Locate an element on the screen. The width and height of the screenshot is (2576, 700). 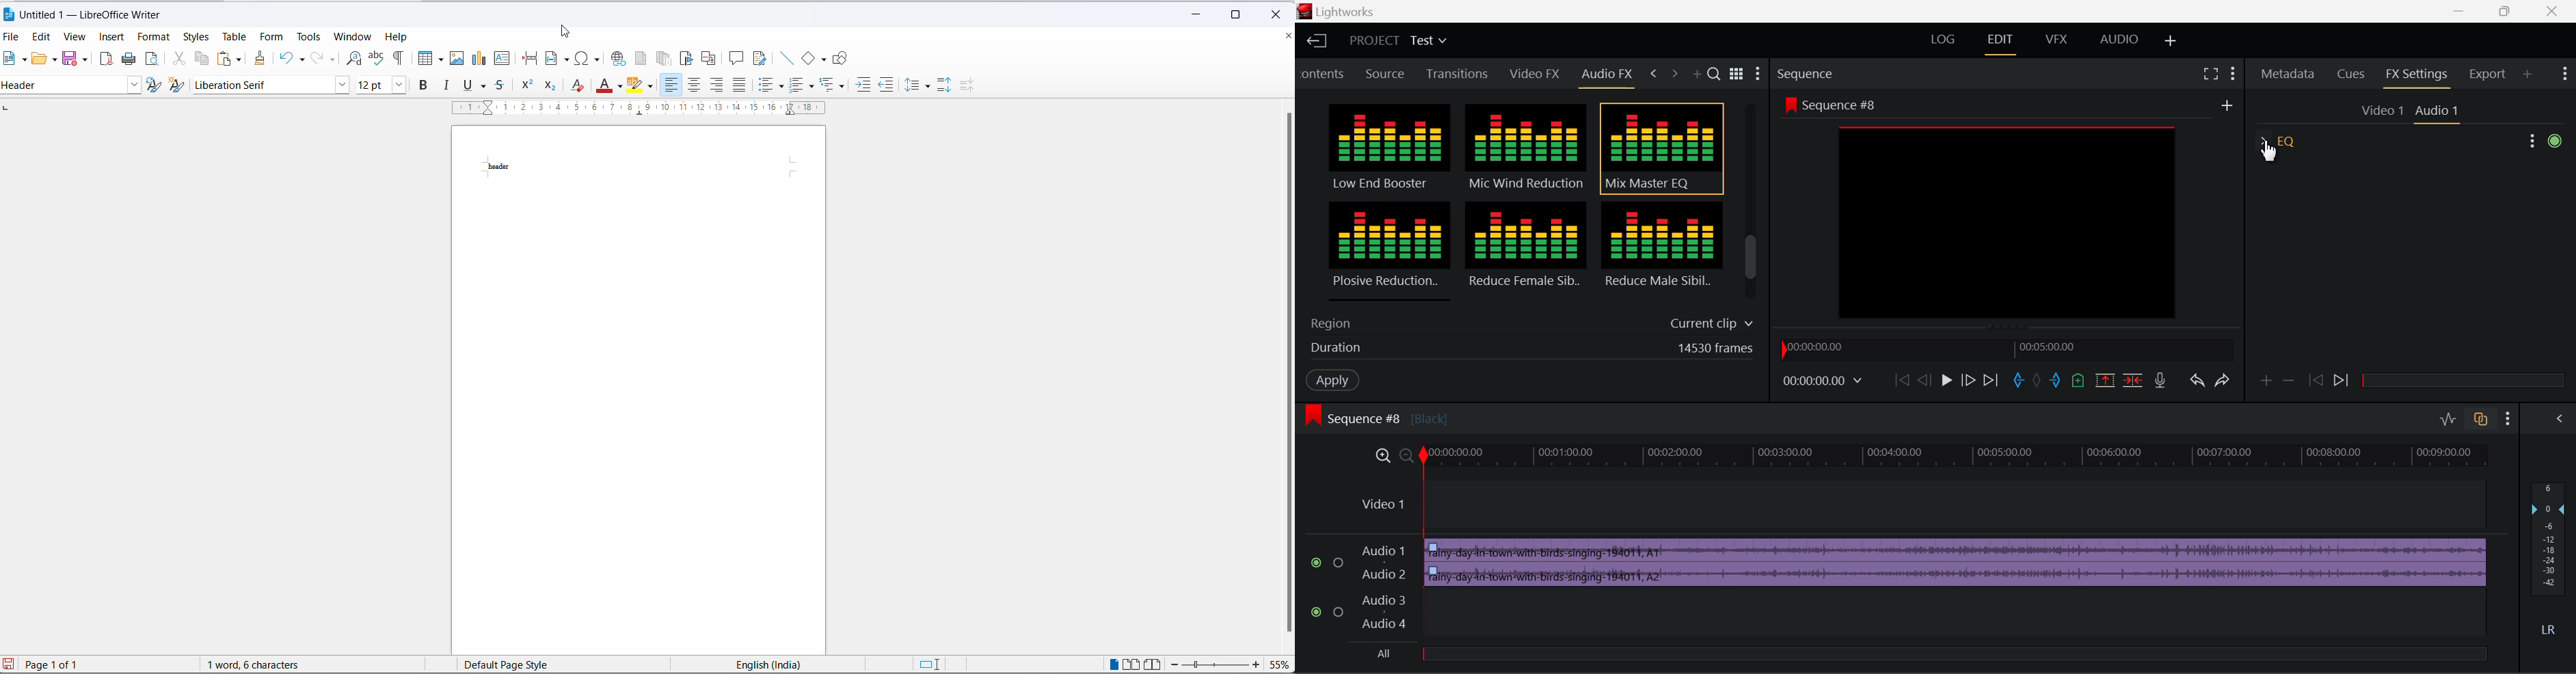
clone formatting is located at coordinates (259, 59).